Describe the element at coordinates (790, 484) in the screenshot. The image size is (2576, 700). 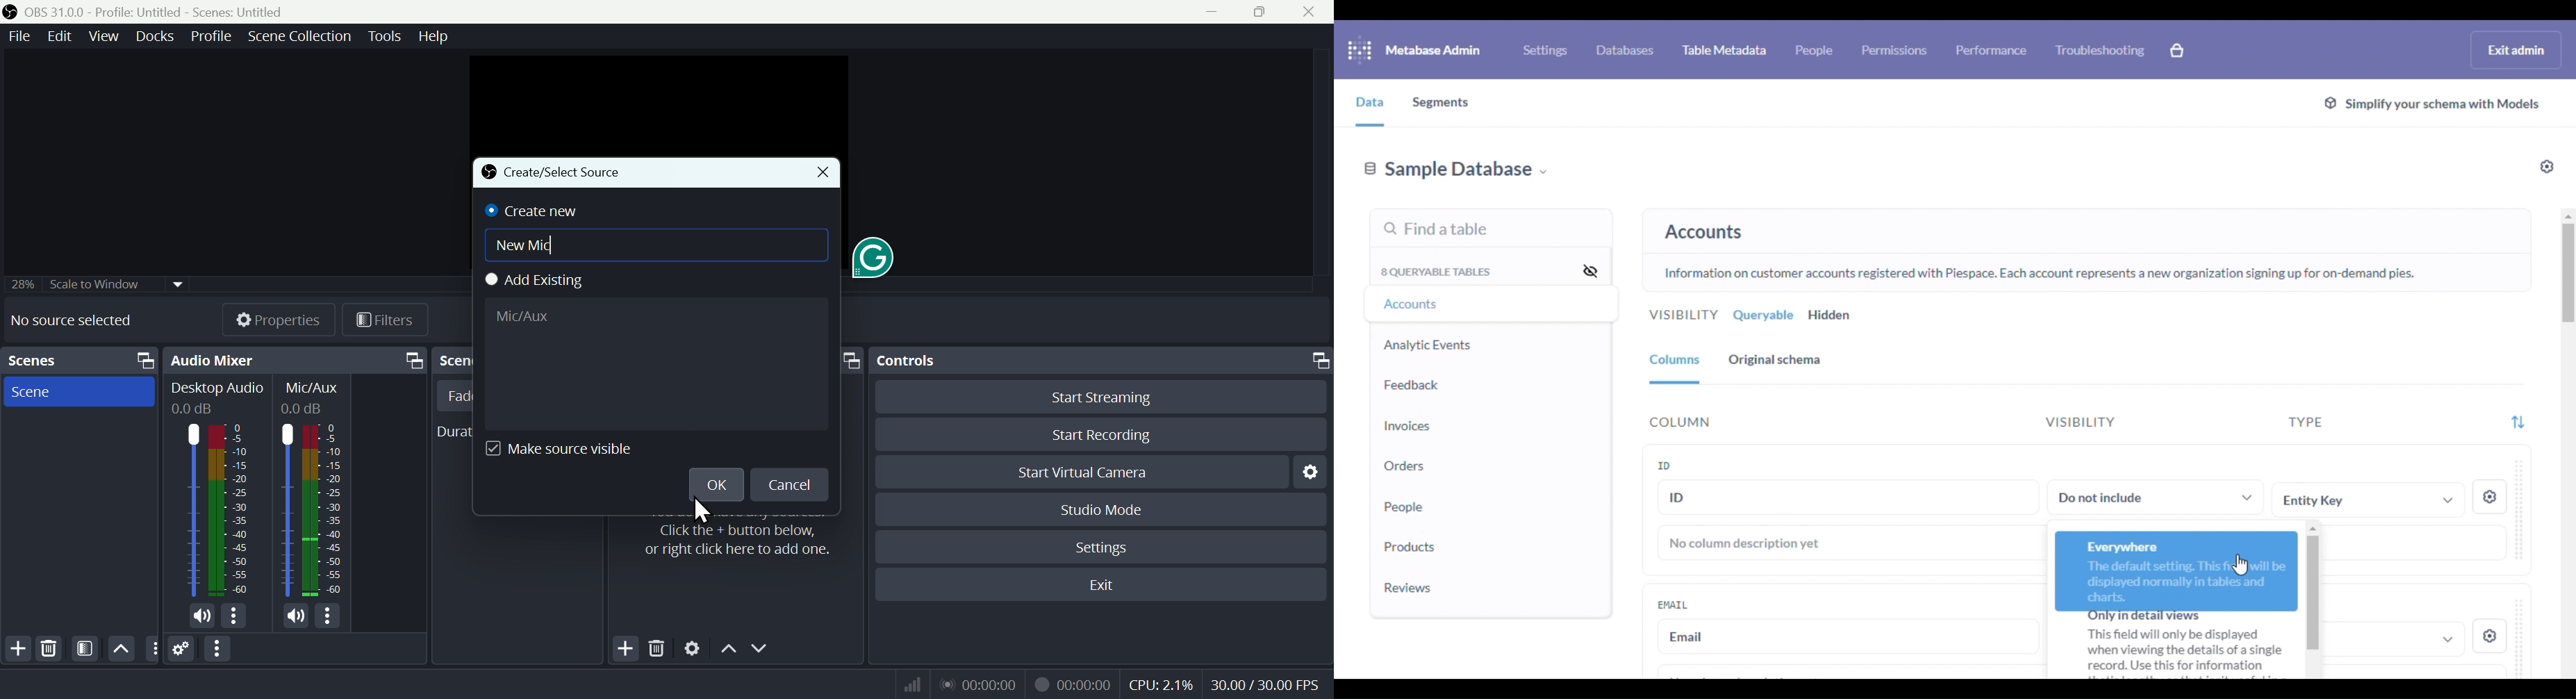
I see `Cancel` at that location.